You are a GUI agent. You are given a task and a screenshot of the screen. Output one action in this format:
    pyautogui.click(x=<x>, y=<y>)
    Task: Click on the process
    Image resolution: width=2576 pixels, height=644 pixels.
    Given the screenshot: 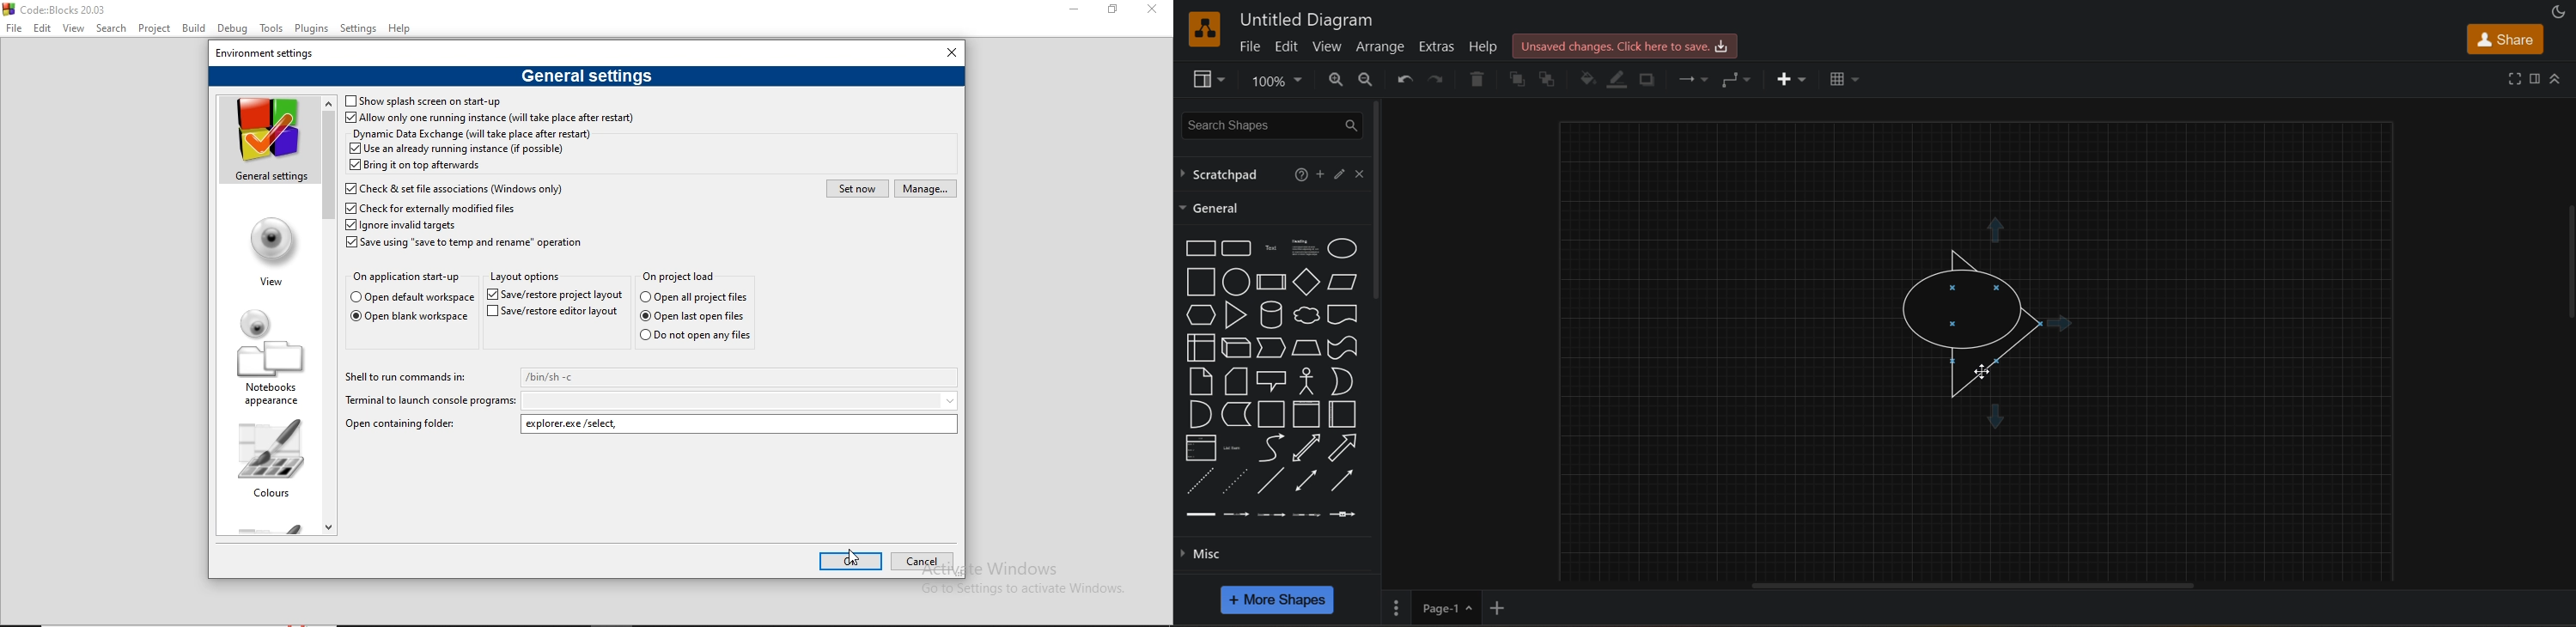 What is the action you would take?
    pyautogui.click(x=1271, y=282)
    